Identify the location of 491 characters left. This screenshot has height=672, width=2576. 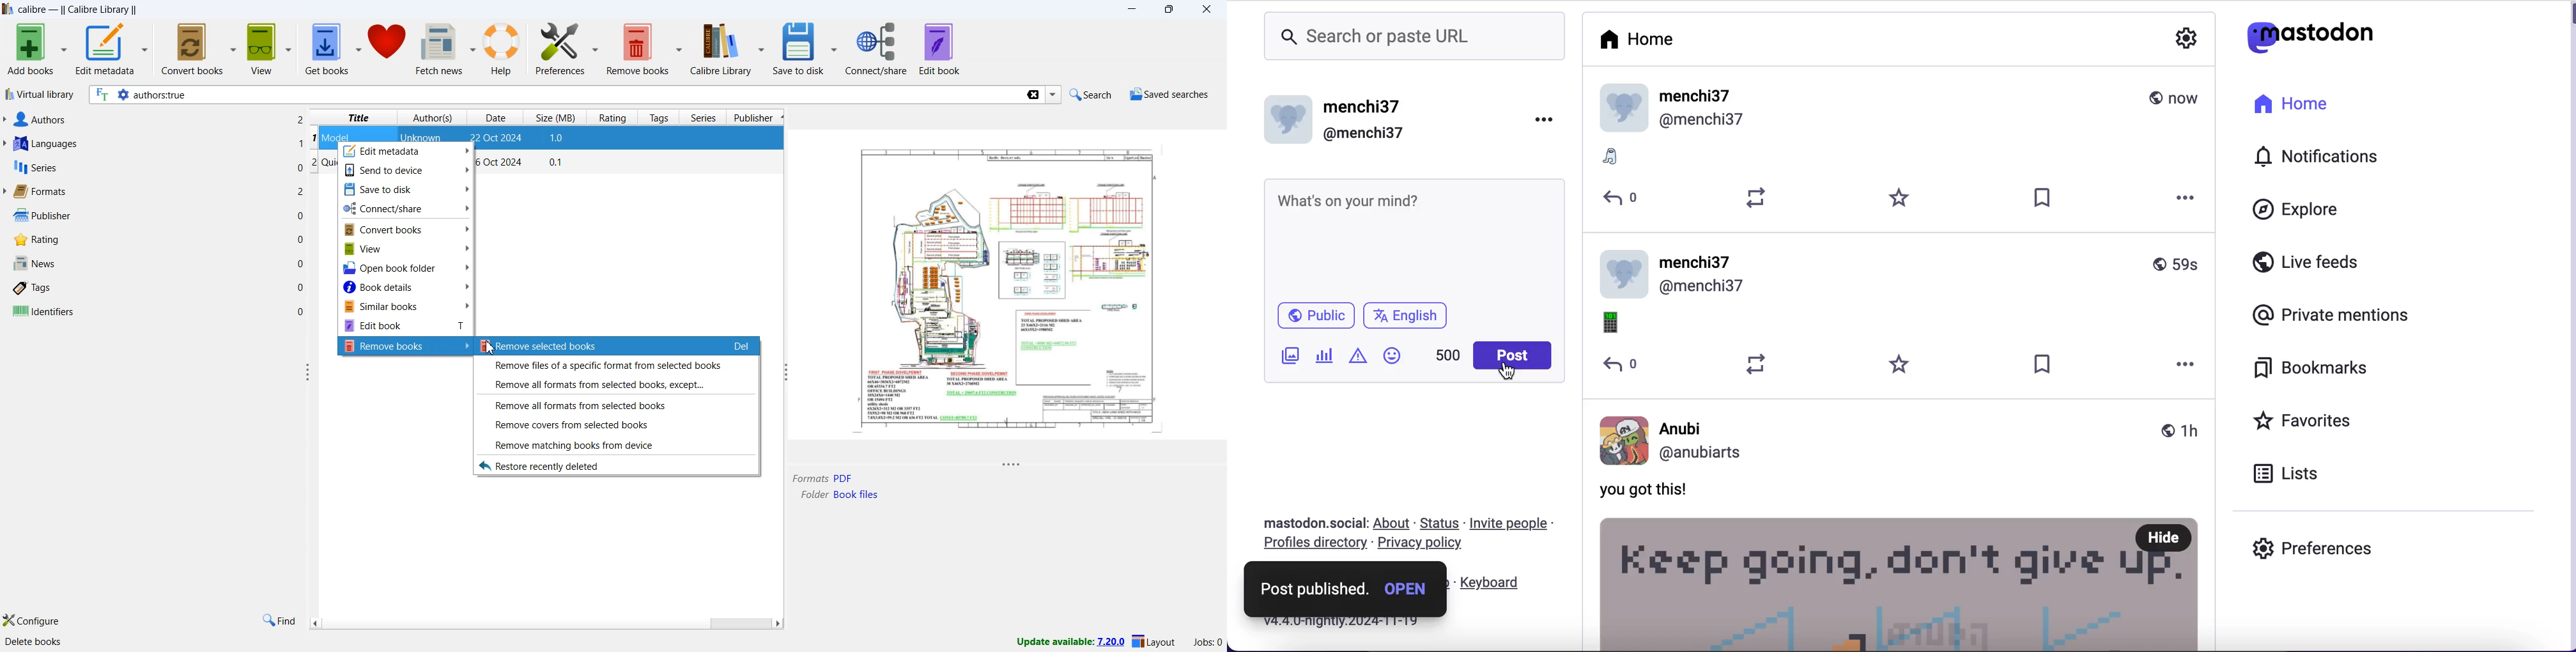
(1449, 355).